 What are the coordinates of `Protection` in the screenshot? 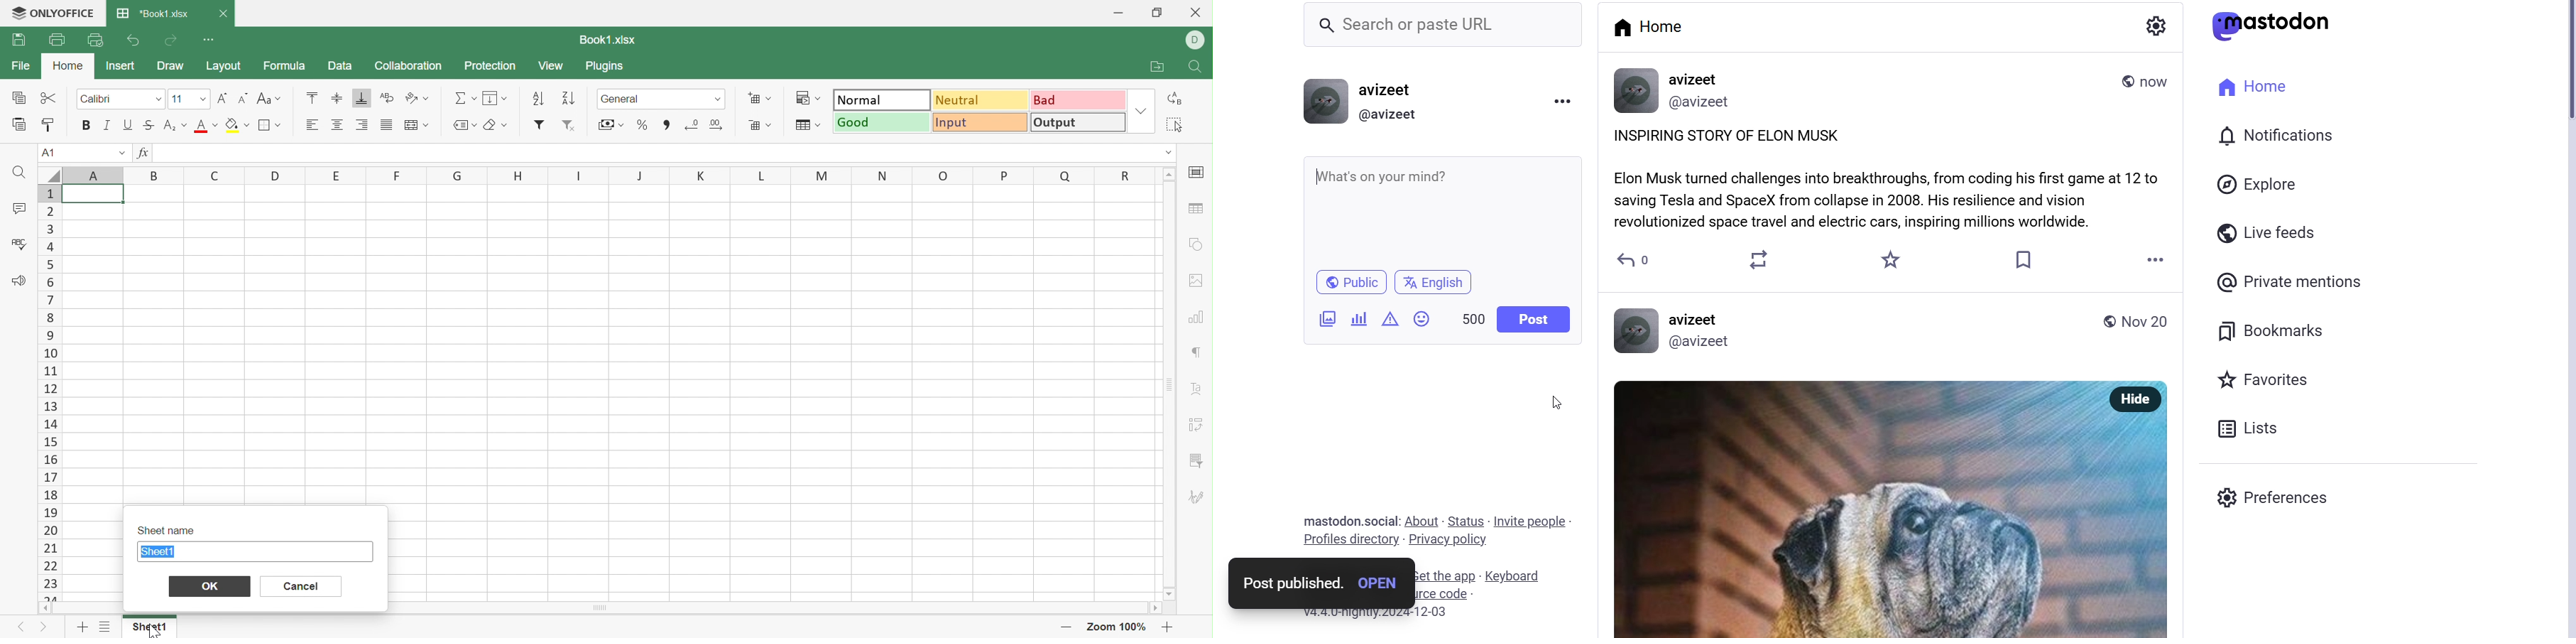 It's located at (491, 65).